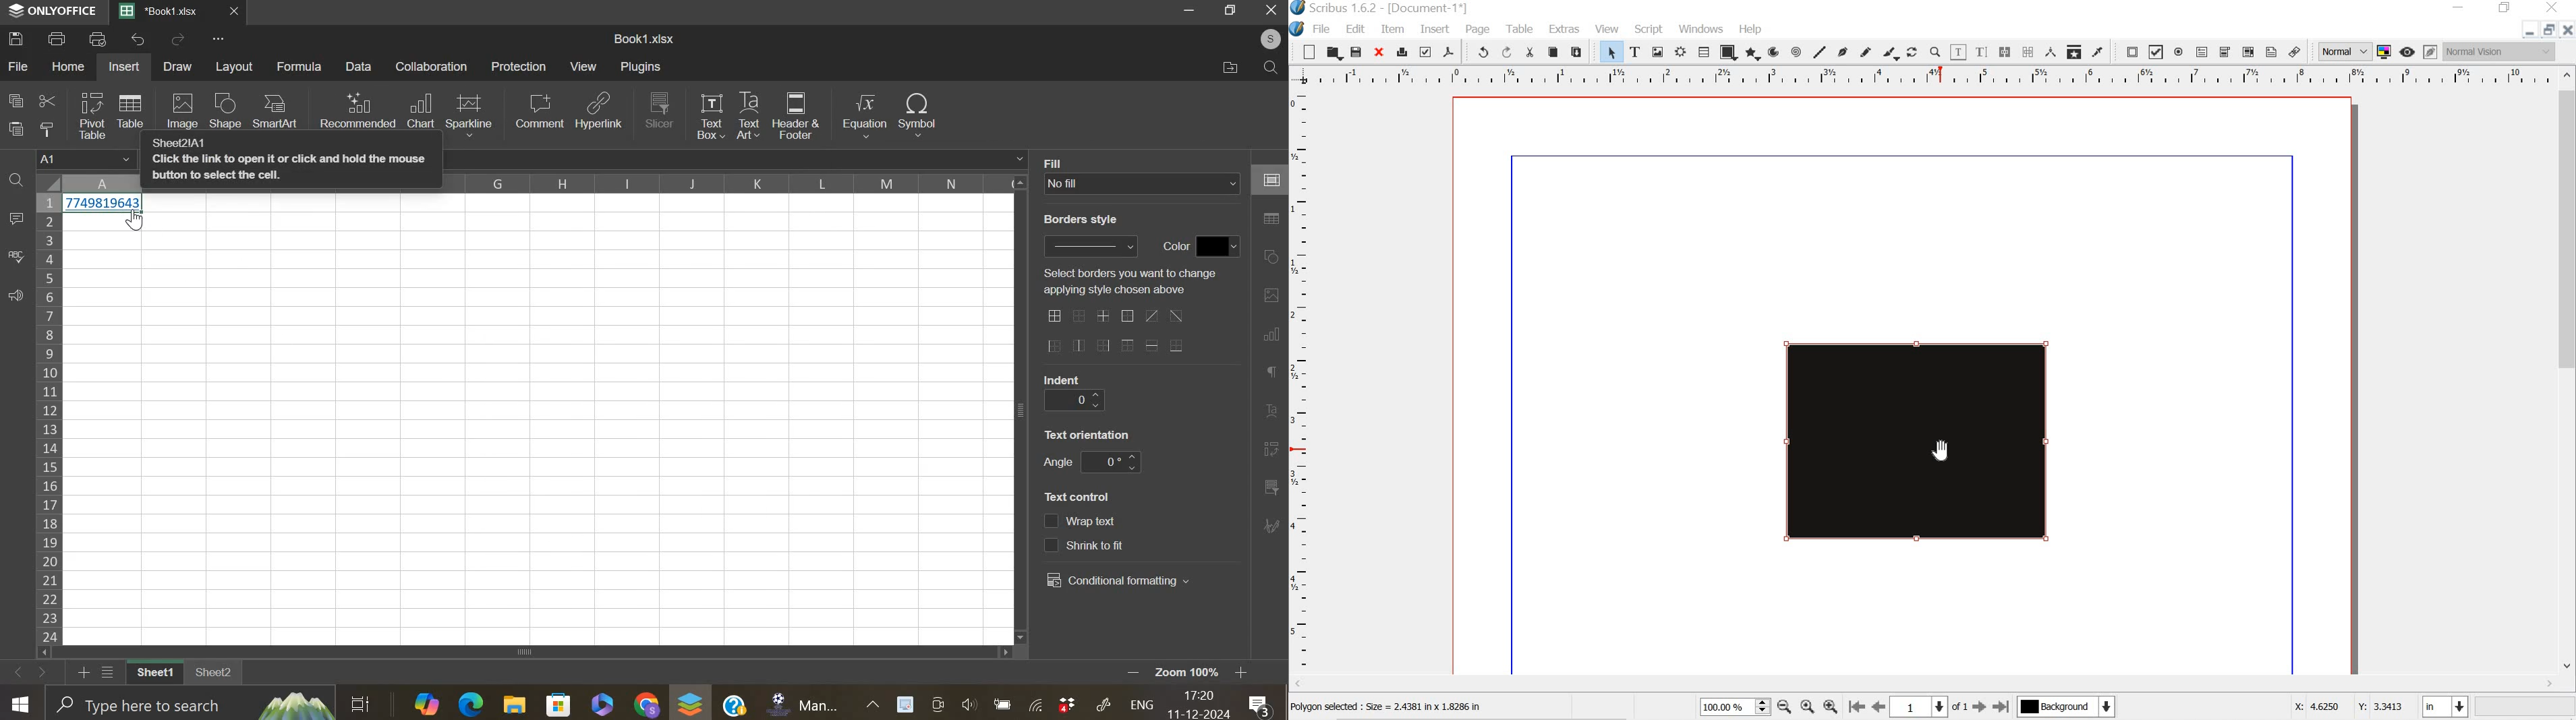 The height and width of the screenshot is (728, 2576). I want to click on save, so click(1357, 53).